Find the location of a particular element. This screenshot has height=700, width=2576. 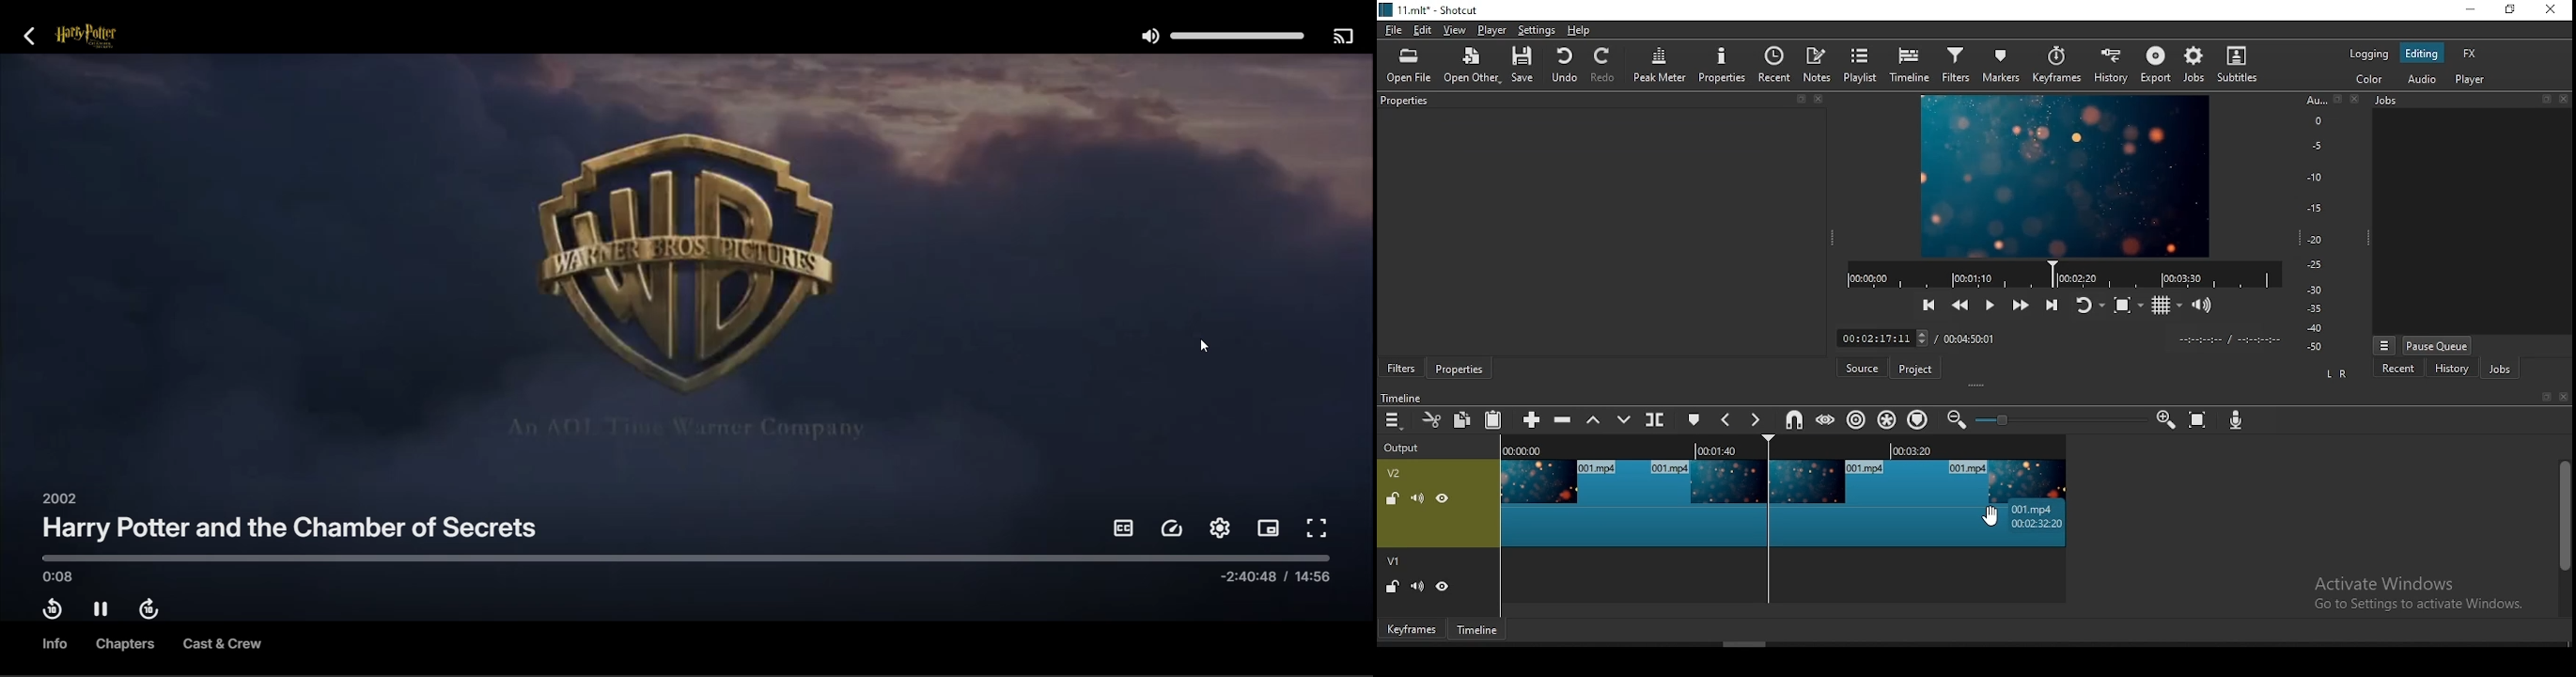

ripple markers is located at coordinates (1916, 419).